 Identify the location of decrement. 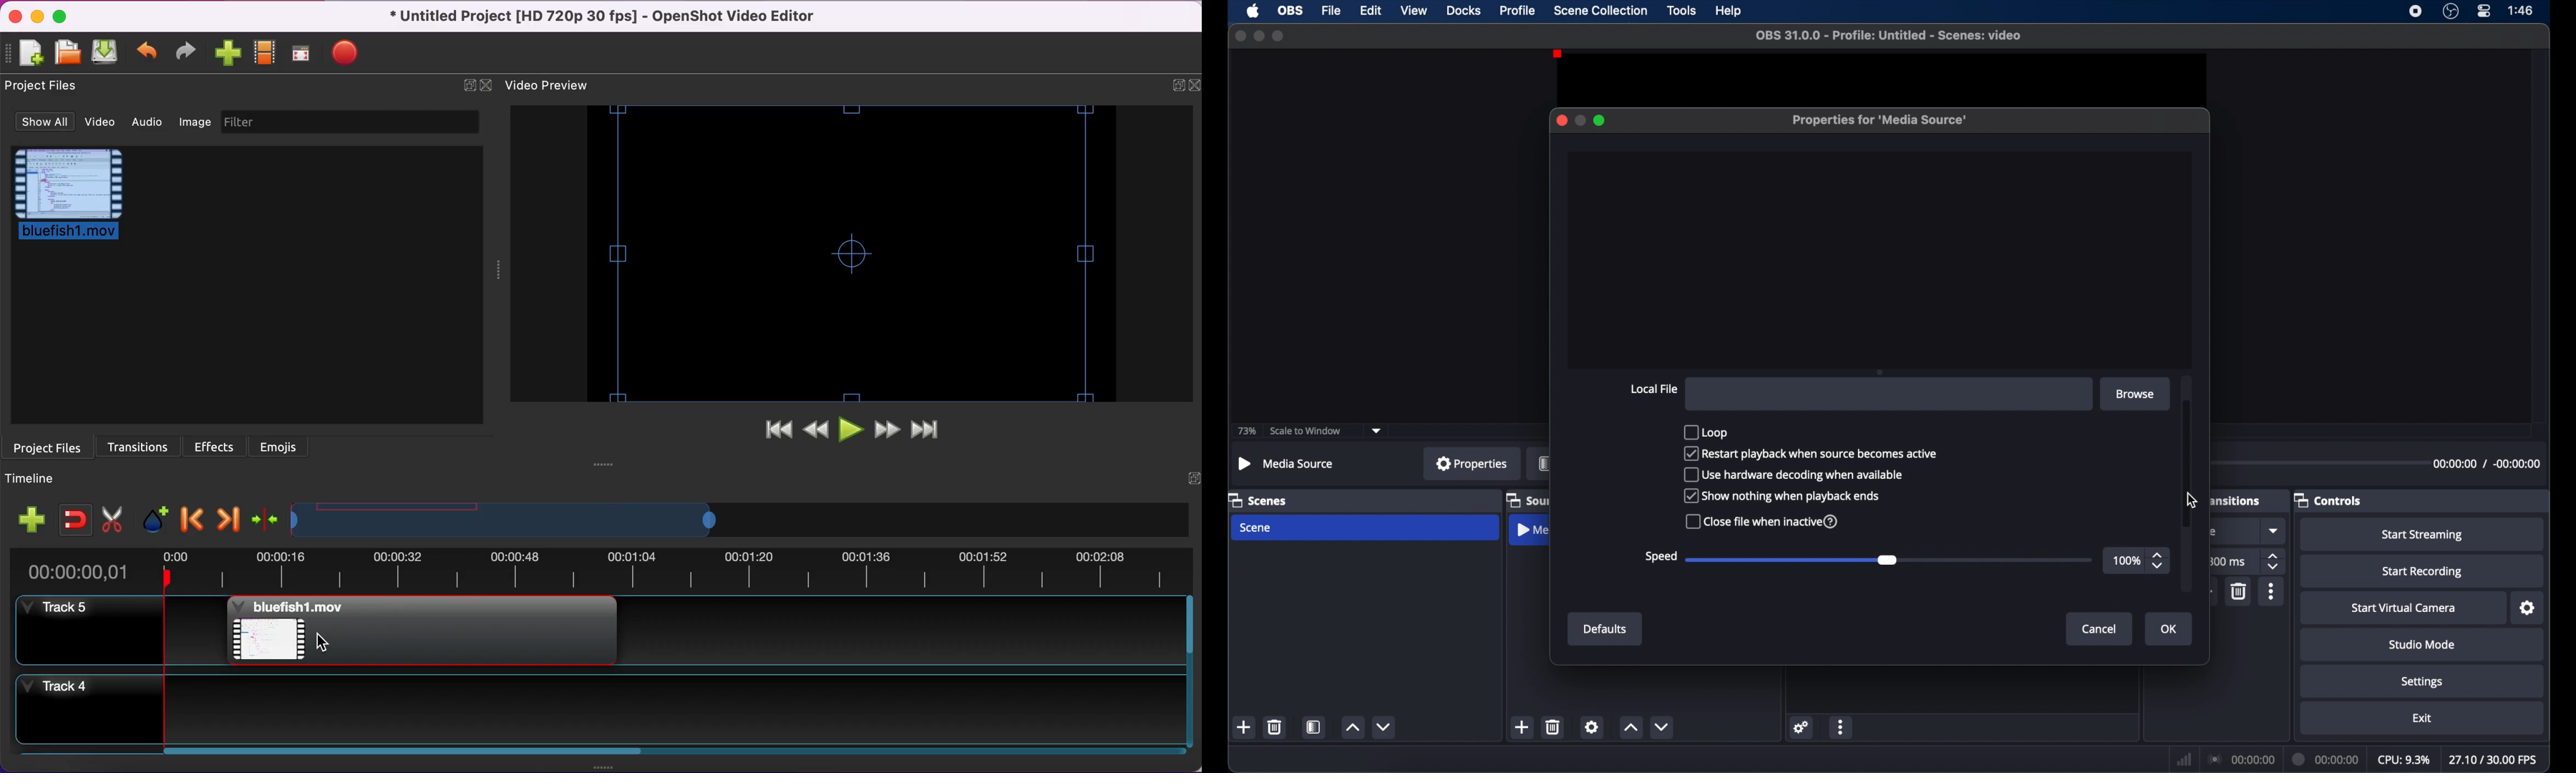
(1385, 726).